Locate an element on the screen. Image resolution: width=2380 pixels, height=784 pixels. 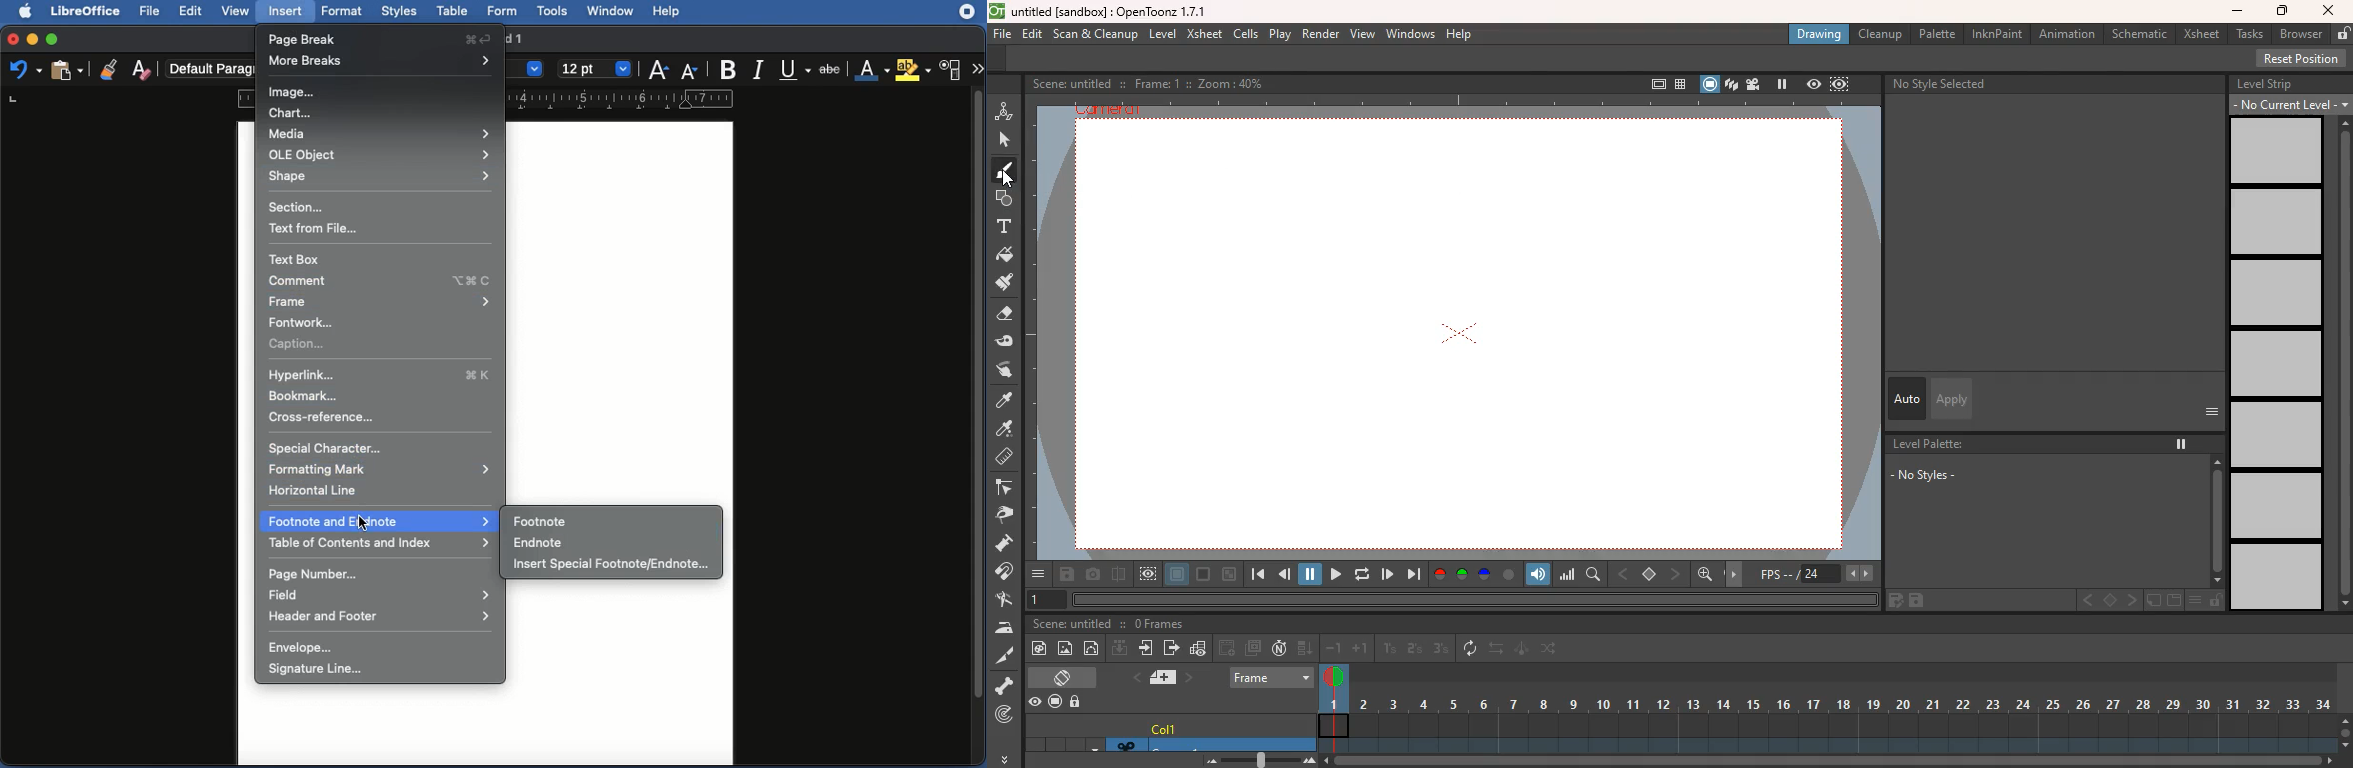
scroll bar is located at coordinates (2342, 365).